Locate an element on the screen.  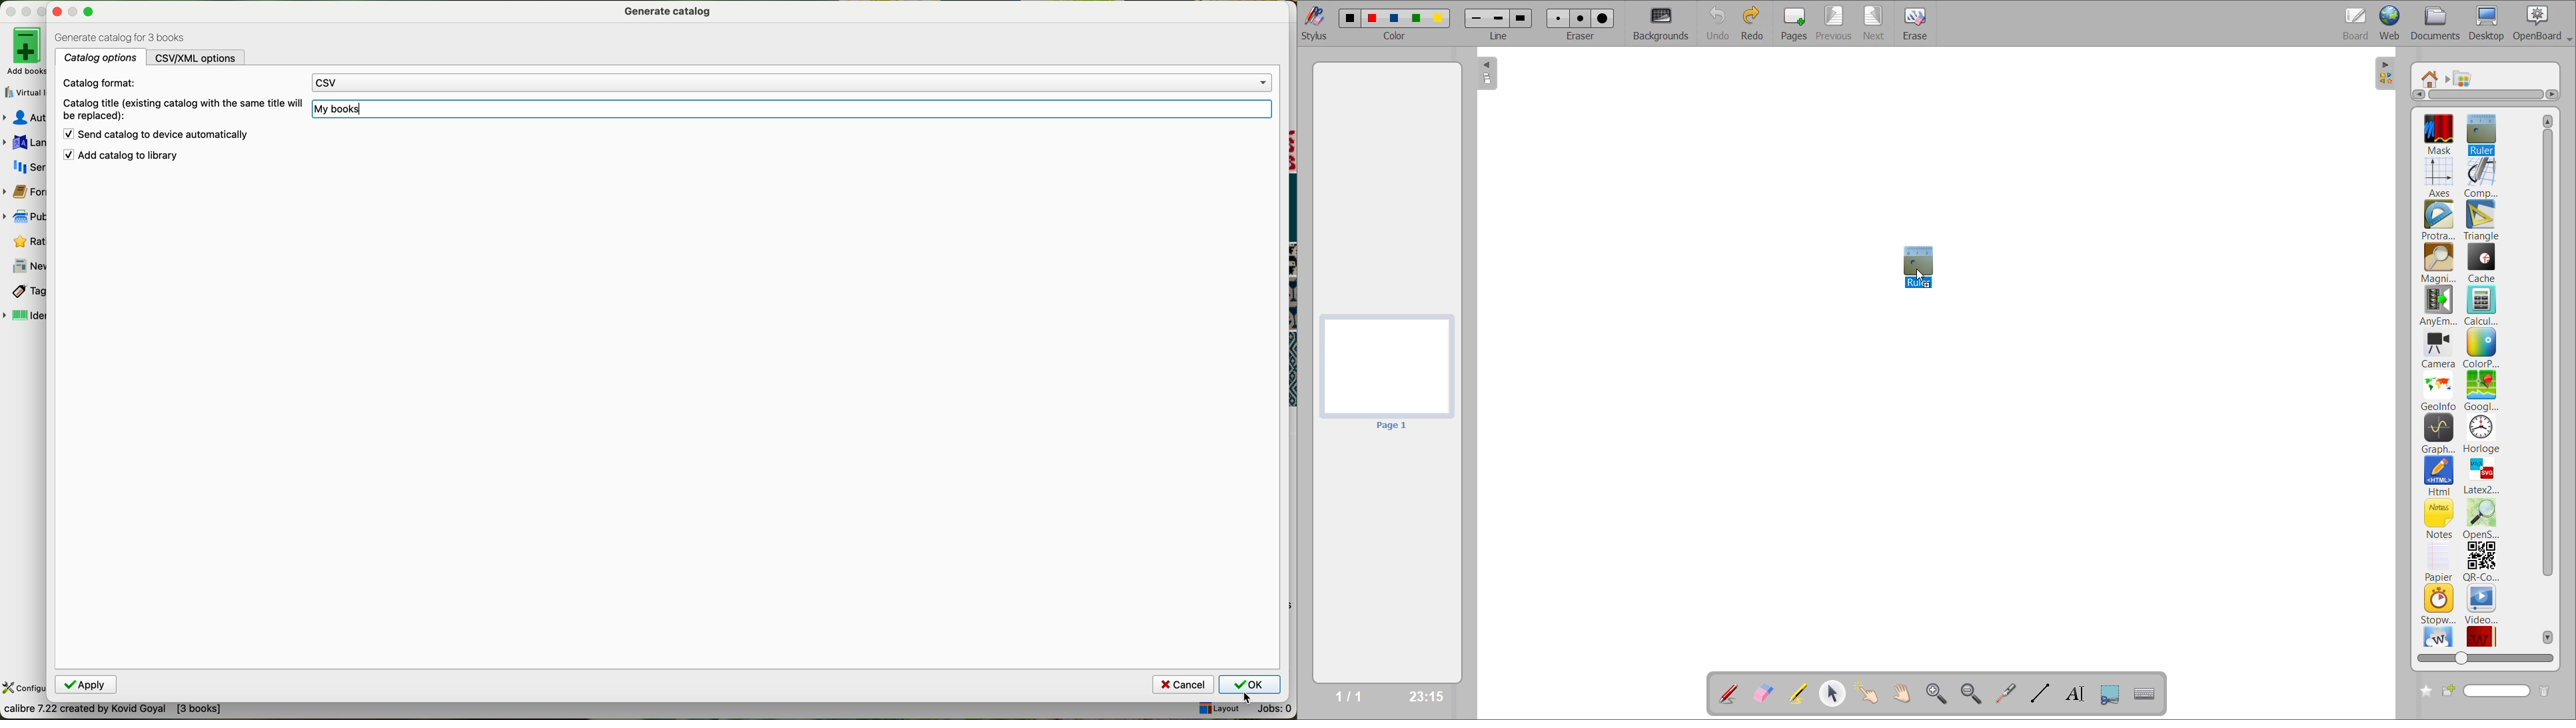
cancel is located at coordinates (1183, 684).